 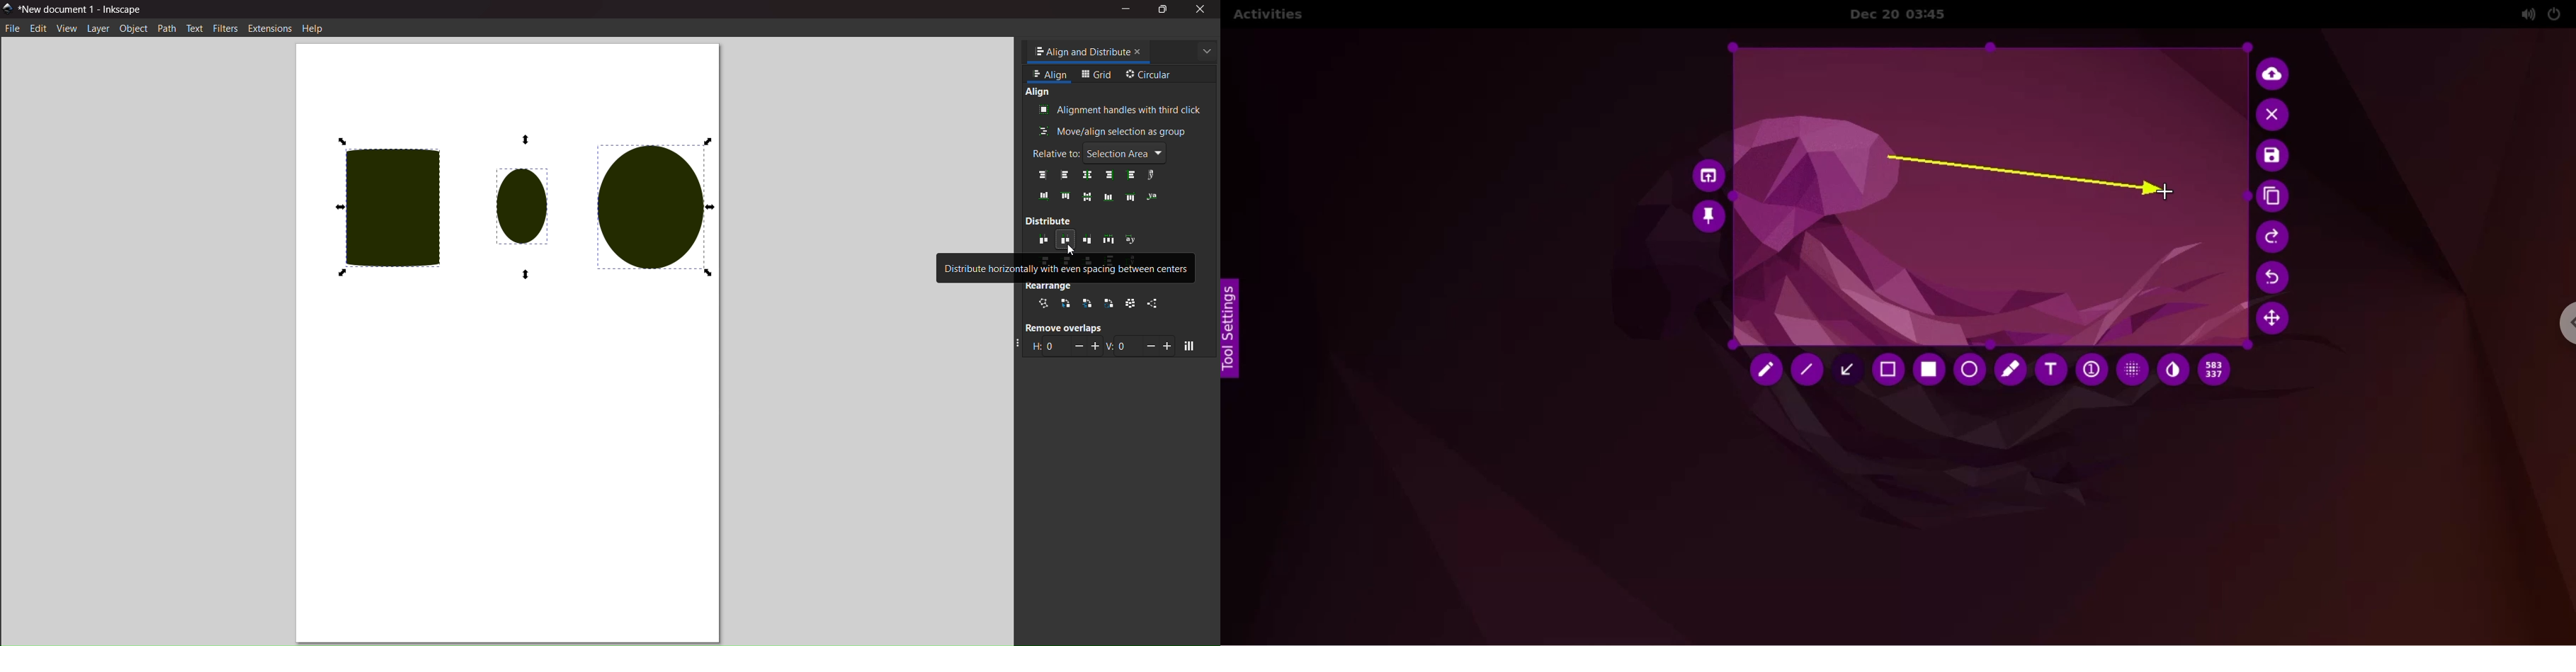 What do you see at coordinates (1127, 10) in the screenshot?
I see `minimize` at bounding box center [1127, 10].